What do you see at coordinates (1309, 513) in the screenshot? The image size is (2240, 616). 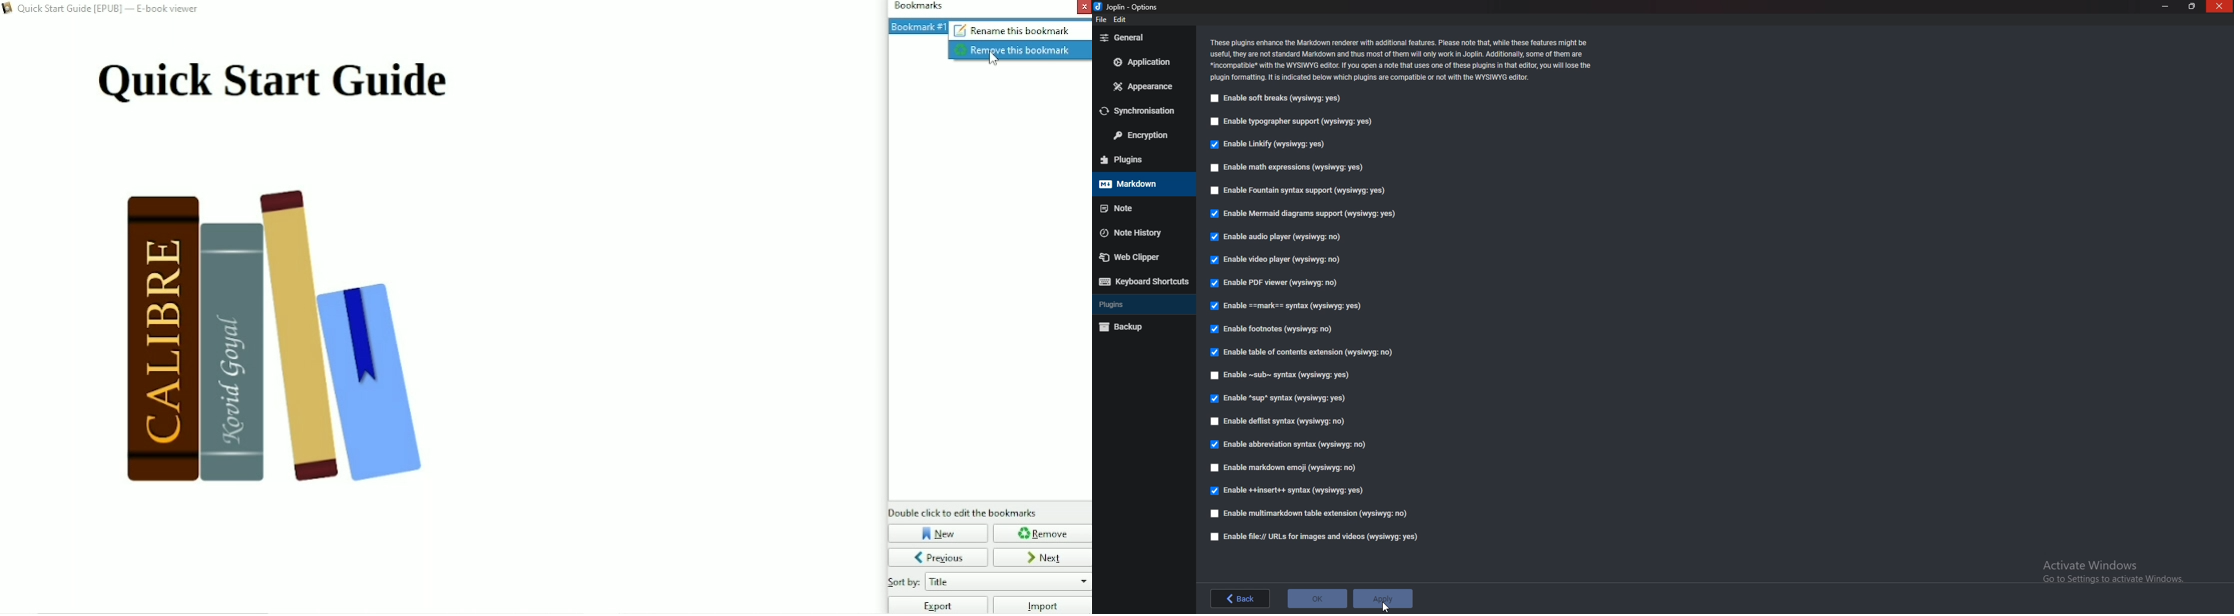 I see `Enable multi markdown table` at bounding box center [1309, 513].